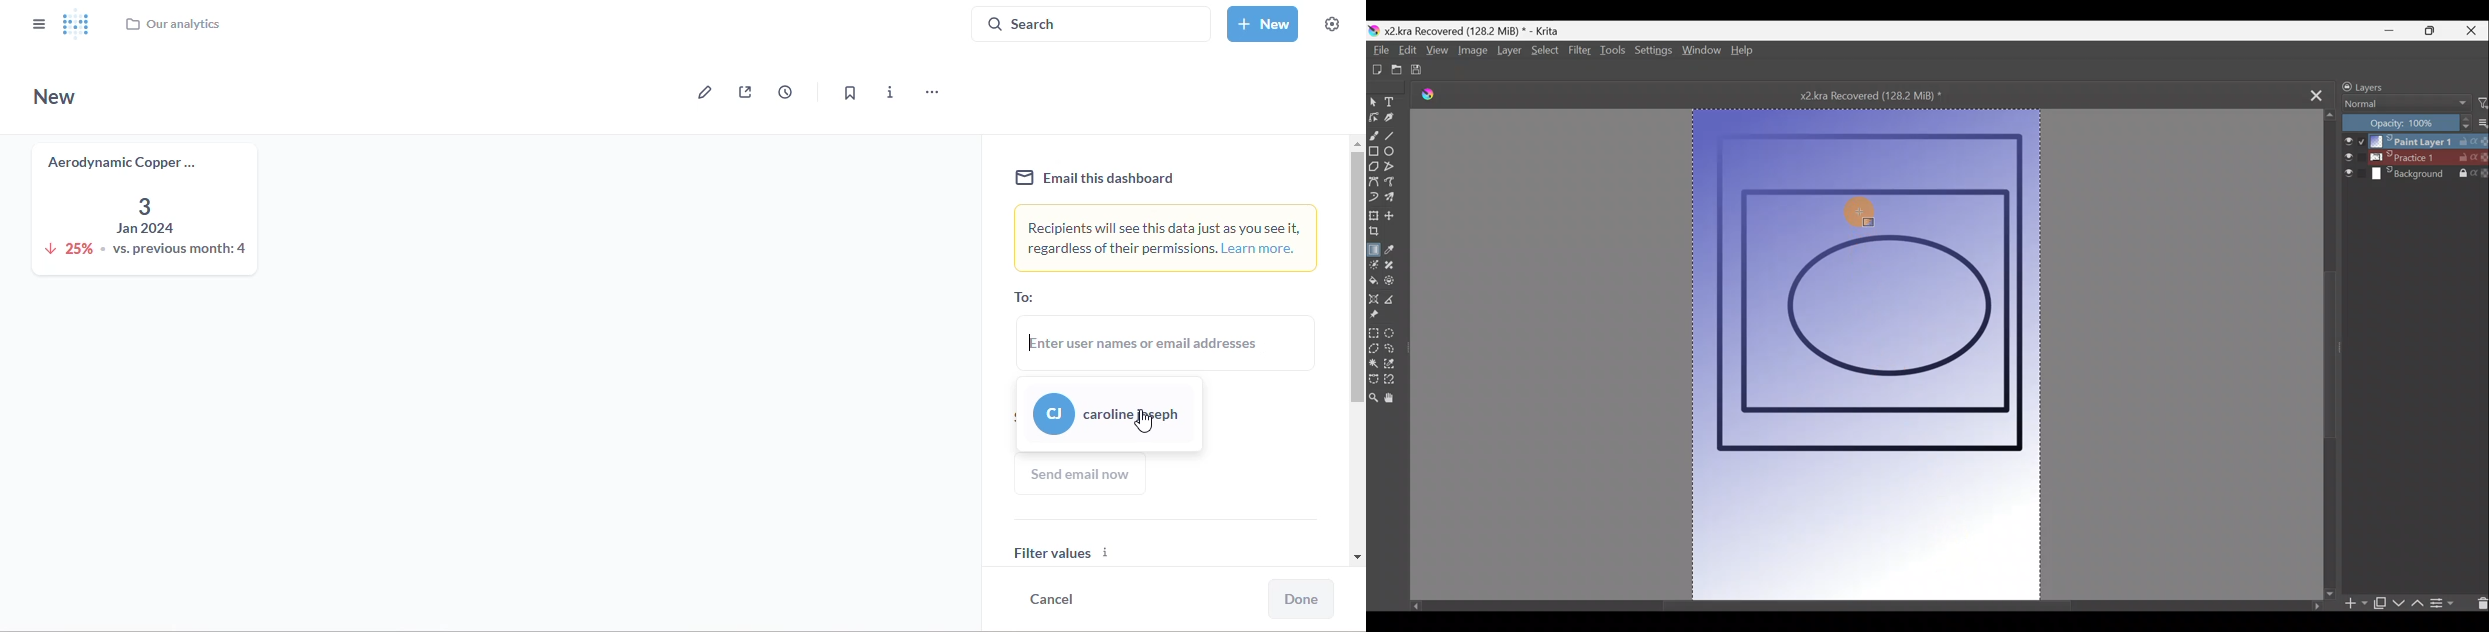 The height and width of the screenshot is (644, 2492). Describe the element at coordinates (1471, 53) in the screenshot. I see `Image` at that location.